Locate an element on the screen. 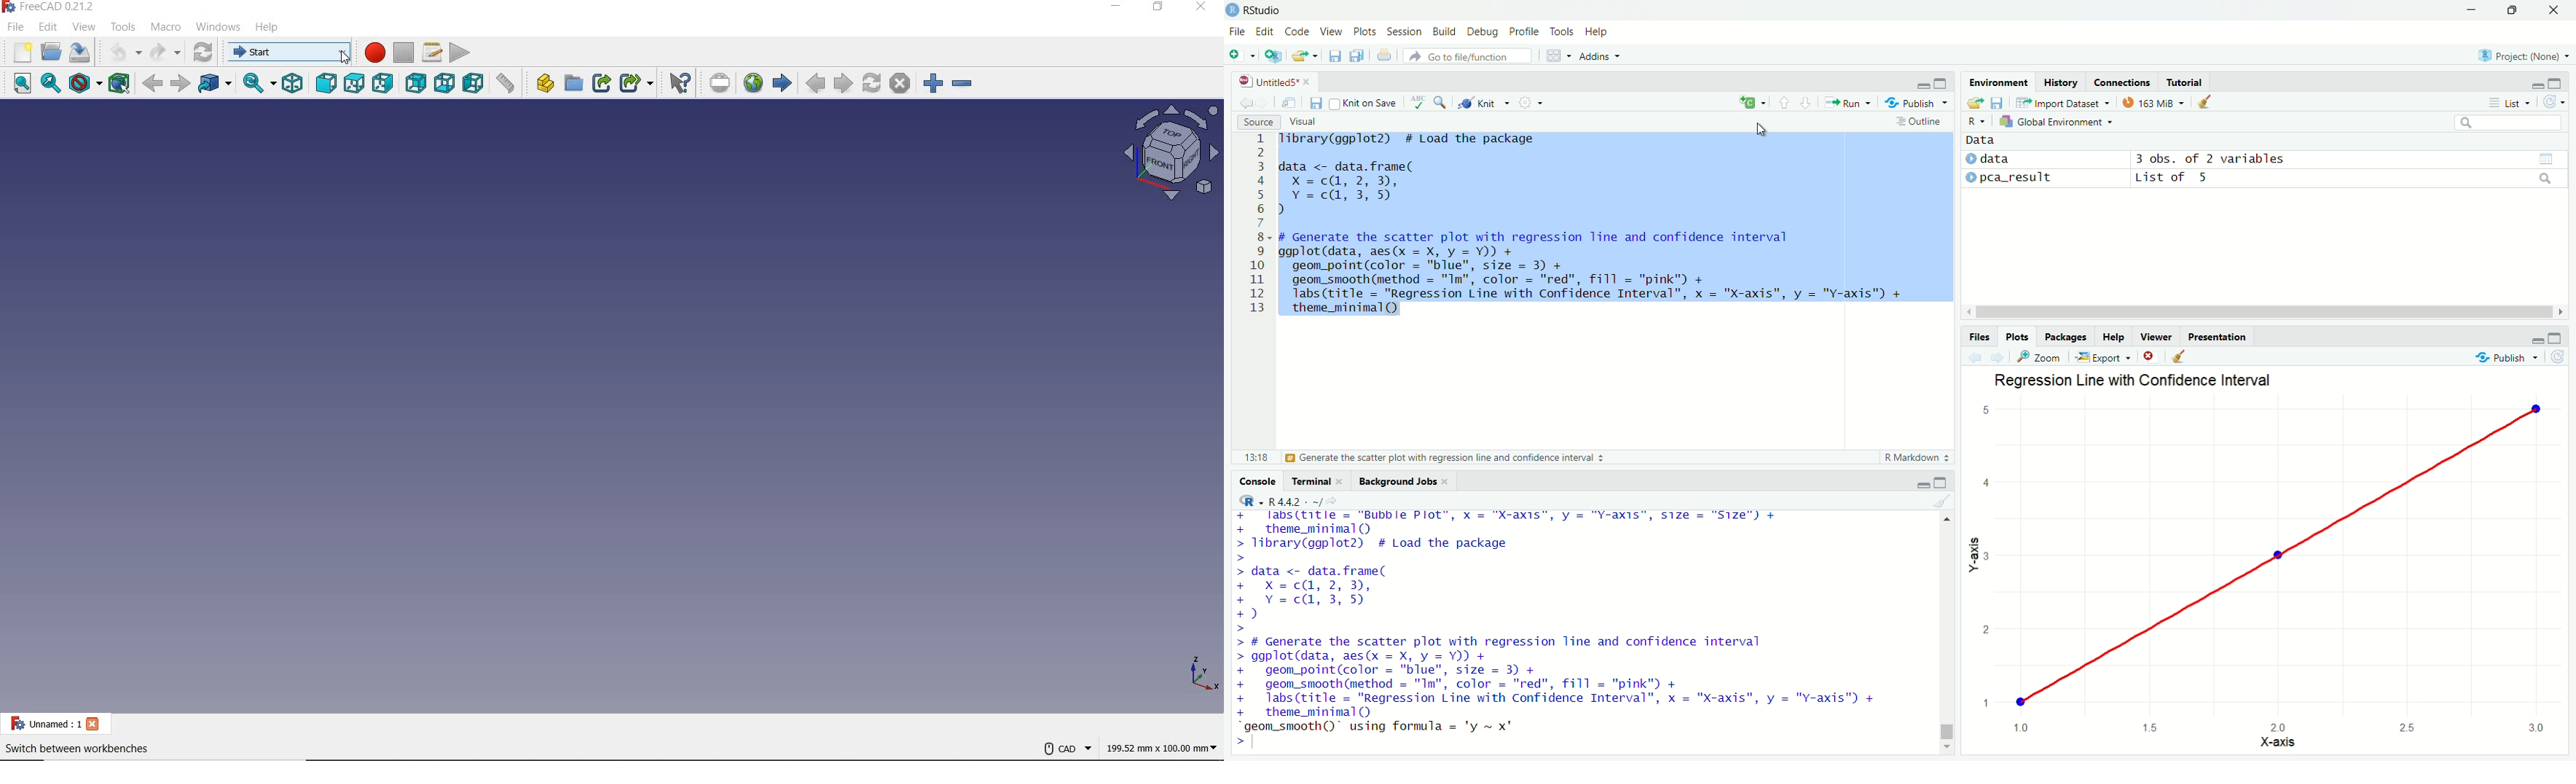  Profile is located at coordinates (1525, 30).